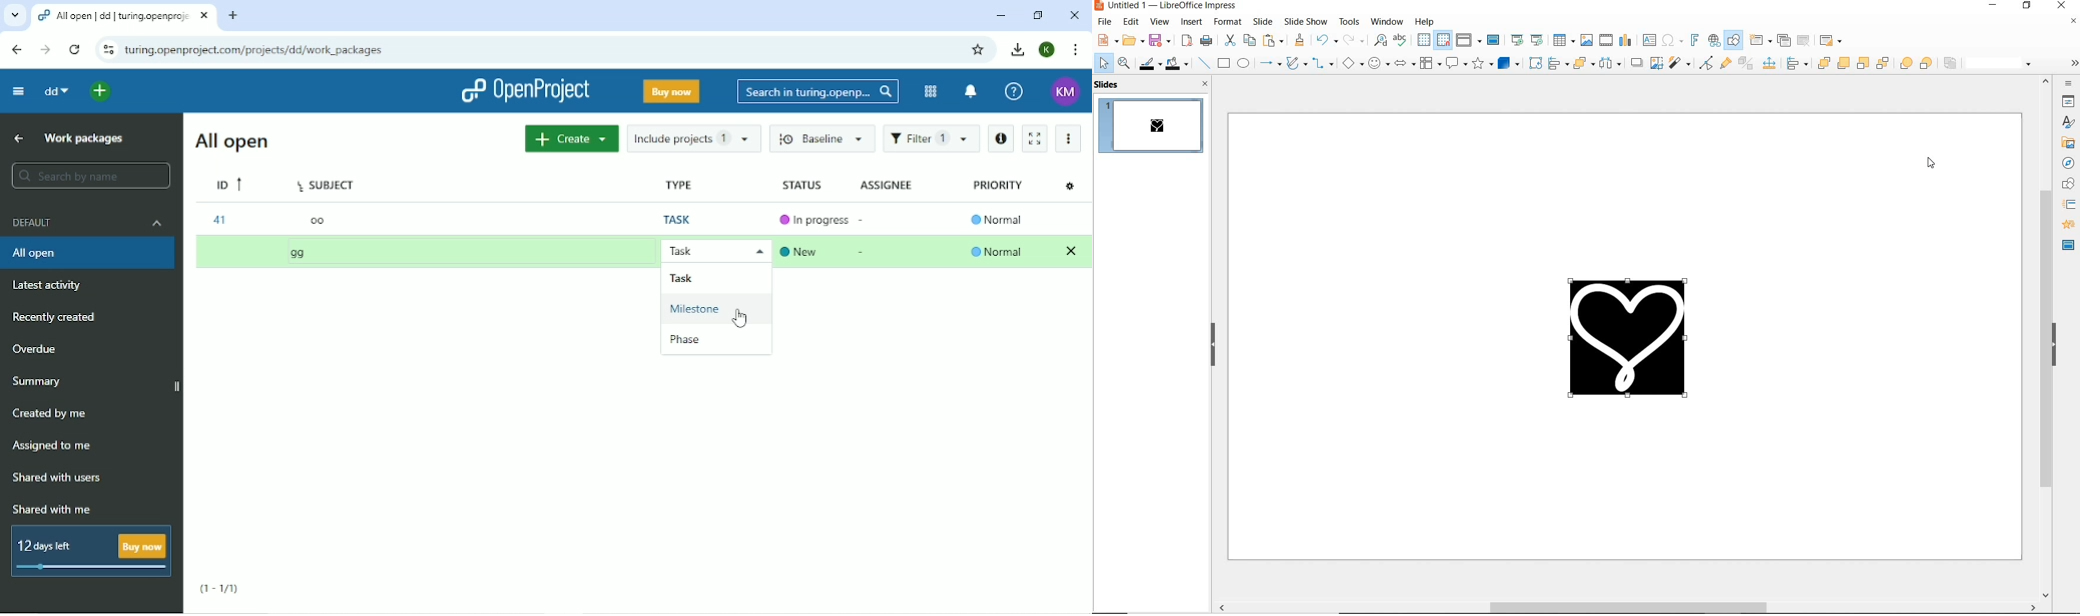  I want to click on HIDE, so click(2055, 346).